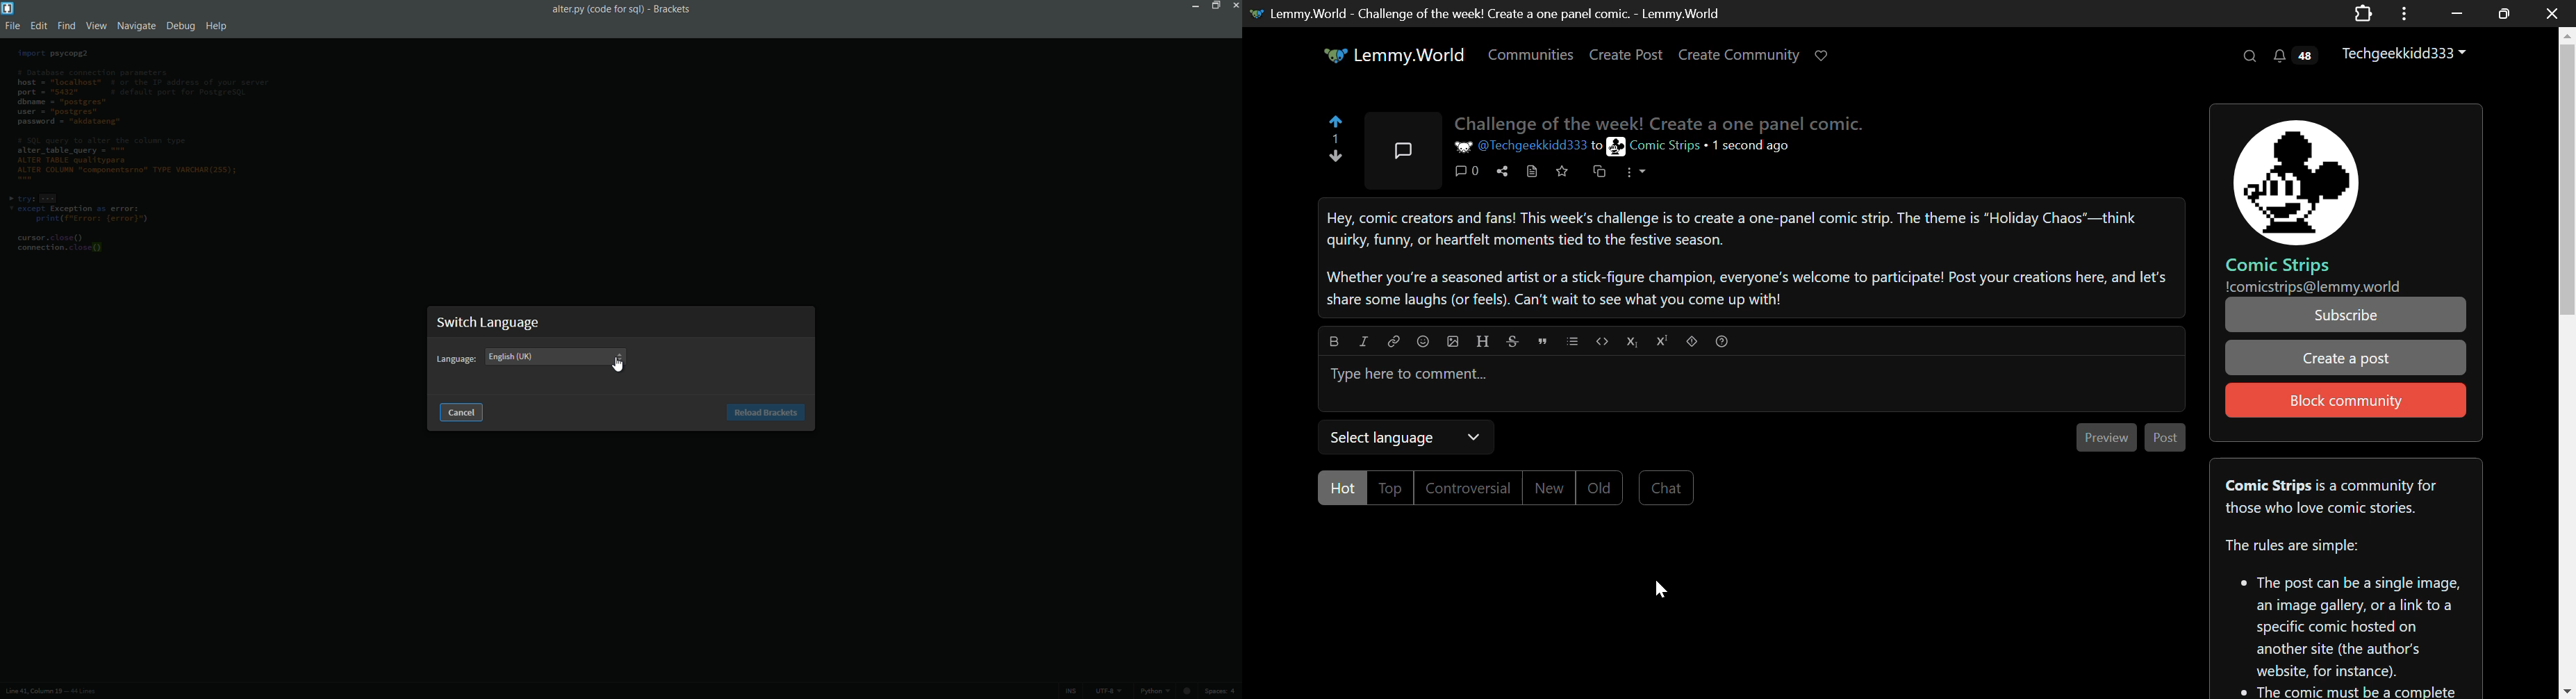  I want to click on list, so click(1574, 341).